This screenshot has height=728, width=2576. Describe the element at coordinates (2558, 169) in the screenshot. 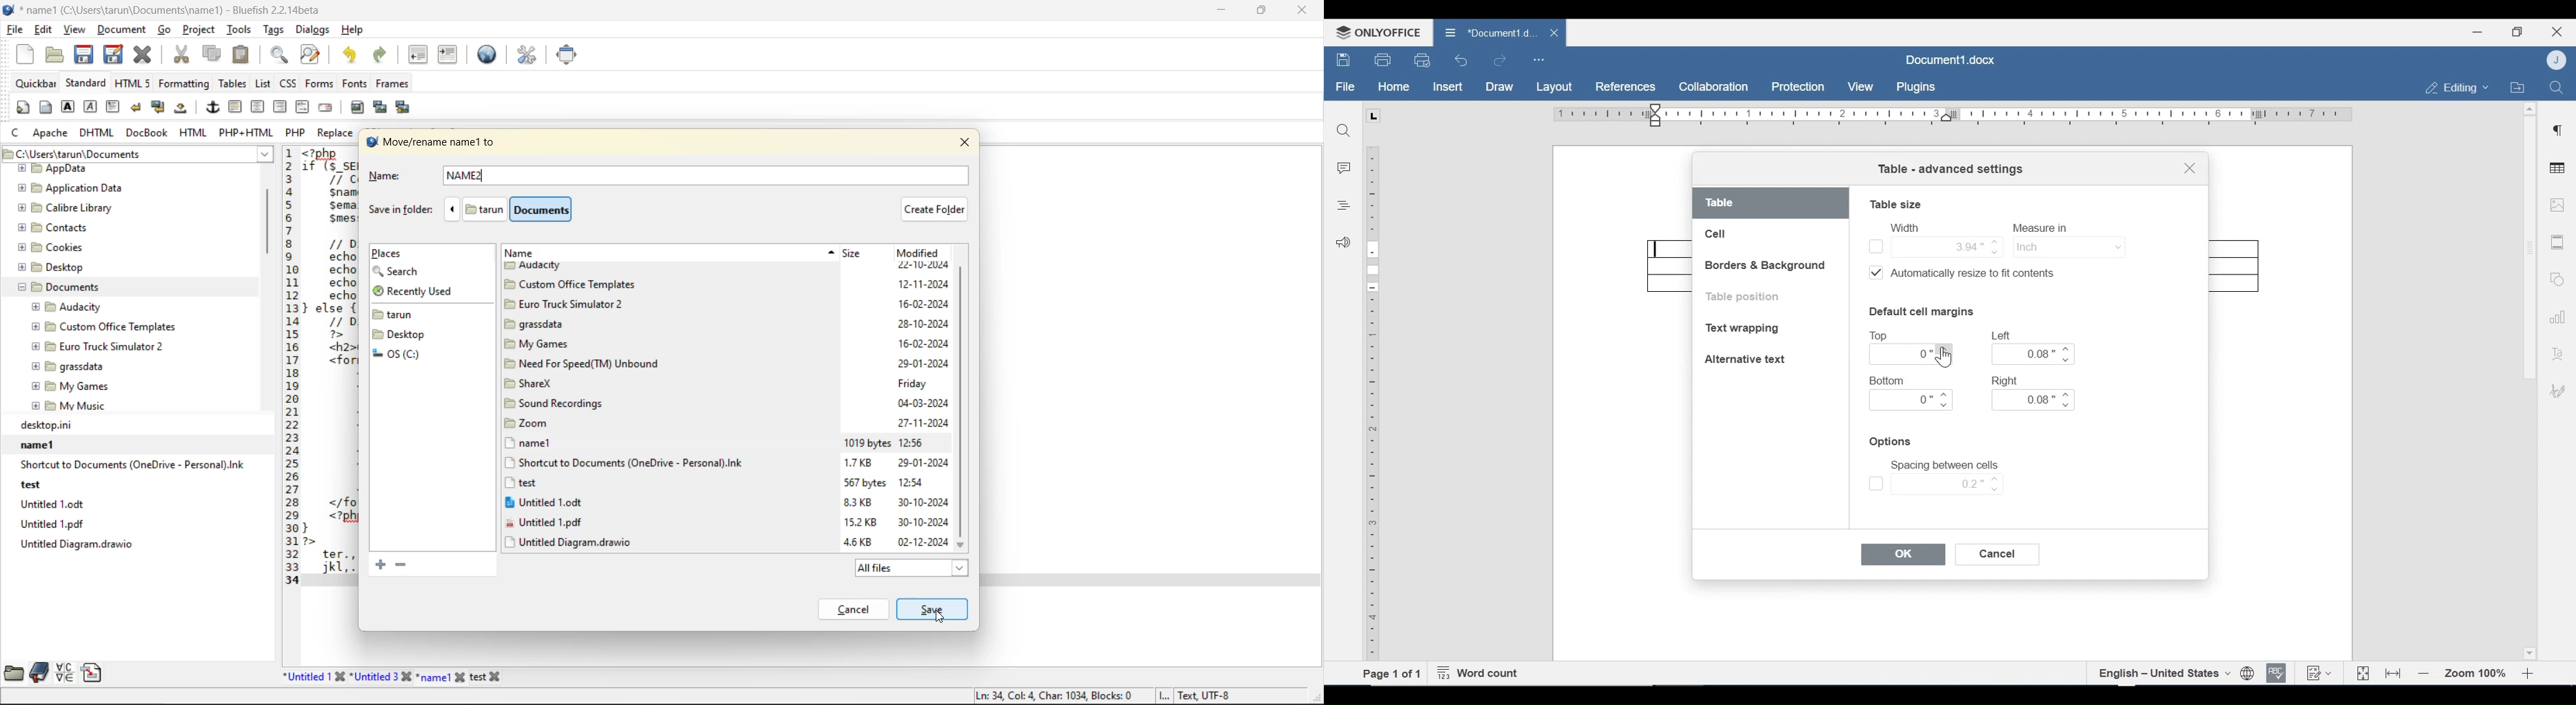

I see `Table Settings` at that location.